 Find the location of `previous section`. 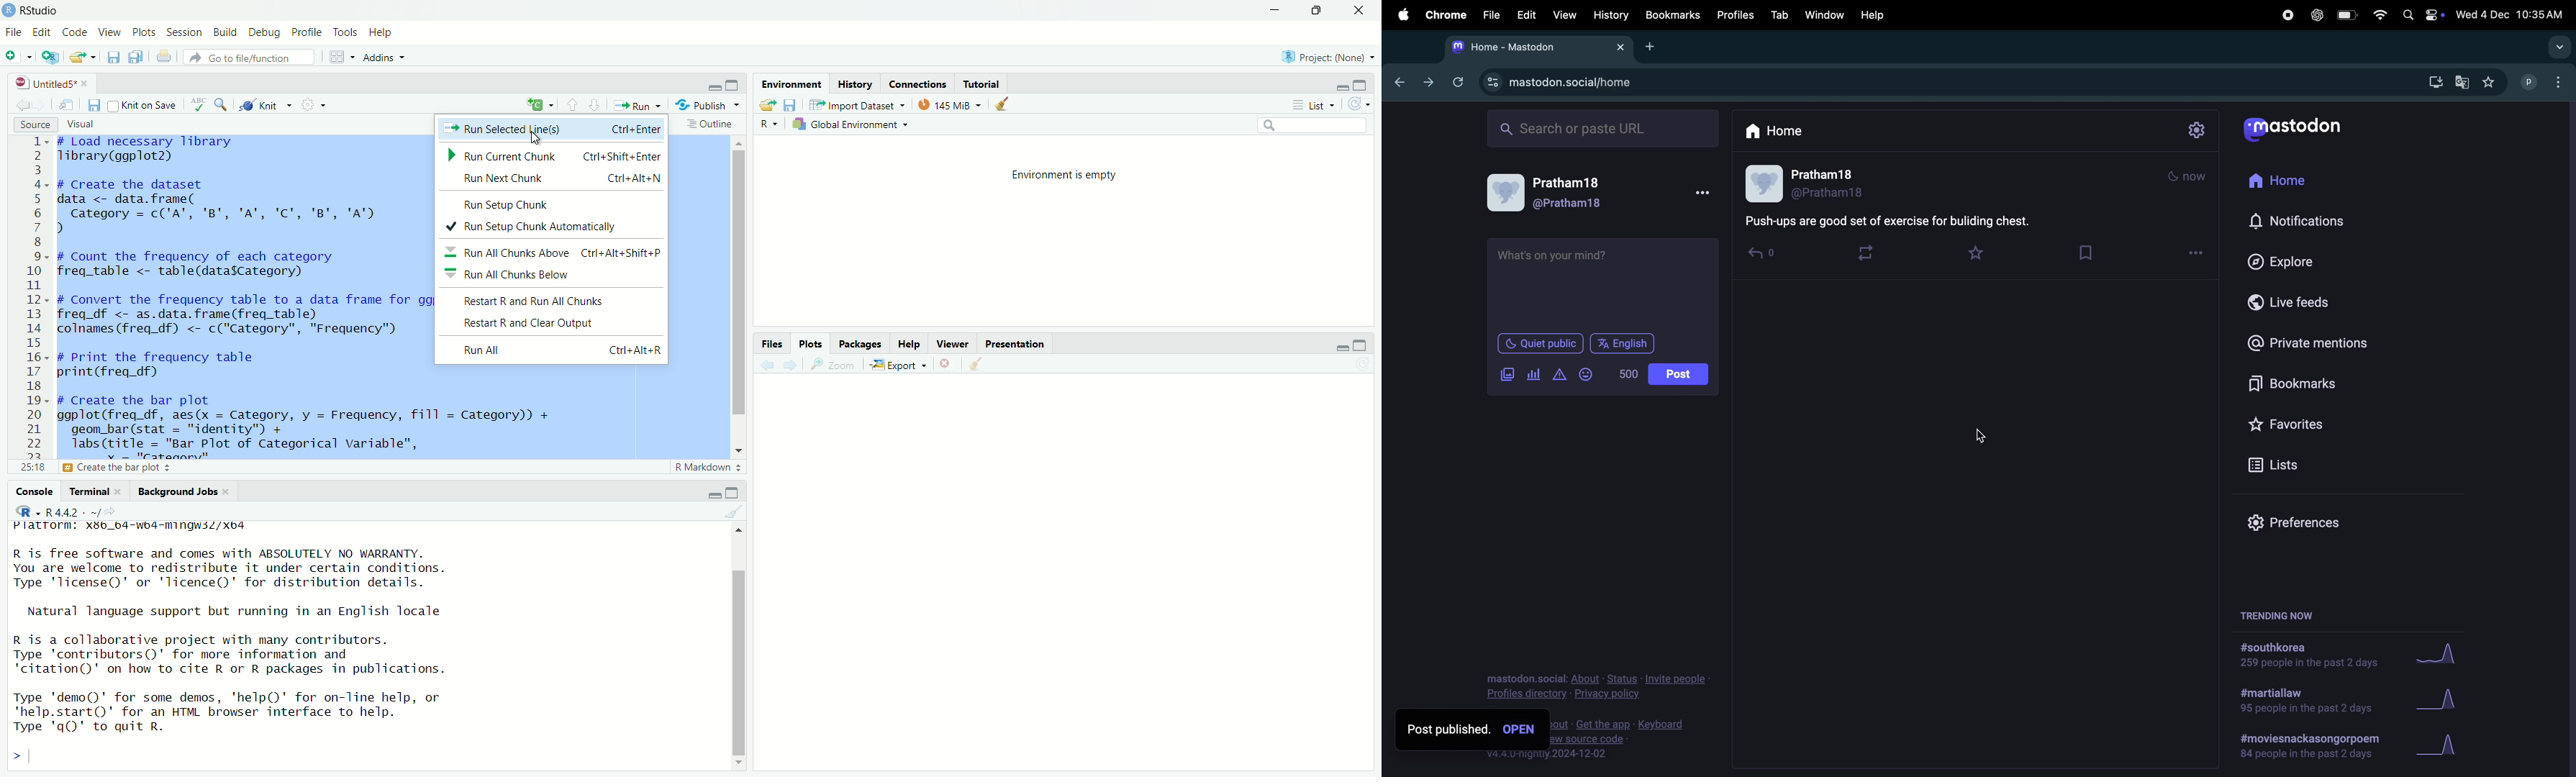

previous section is located at coordinates (572, 108).